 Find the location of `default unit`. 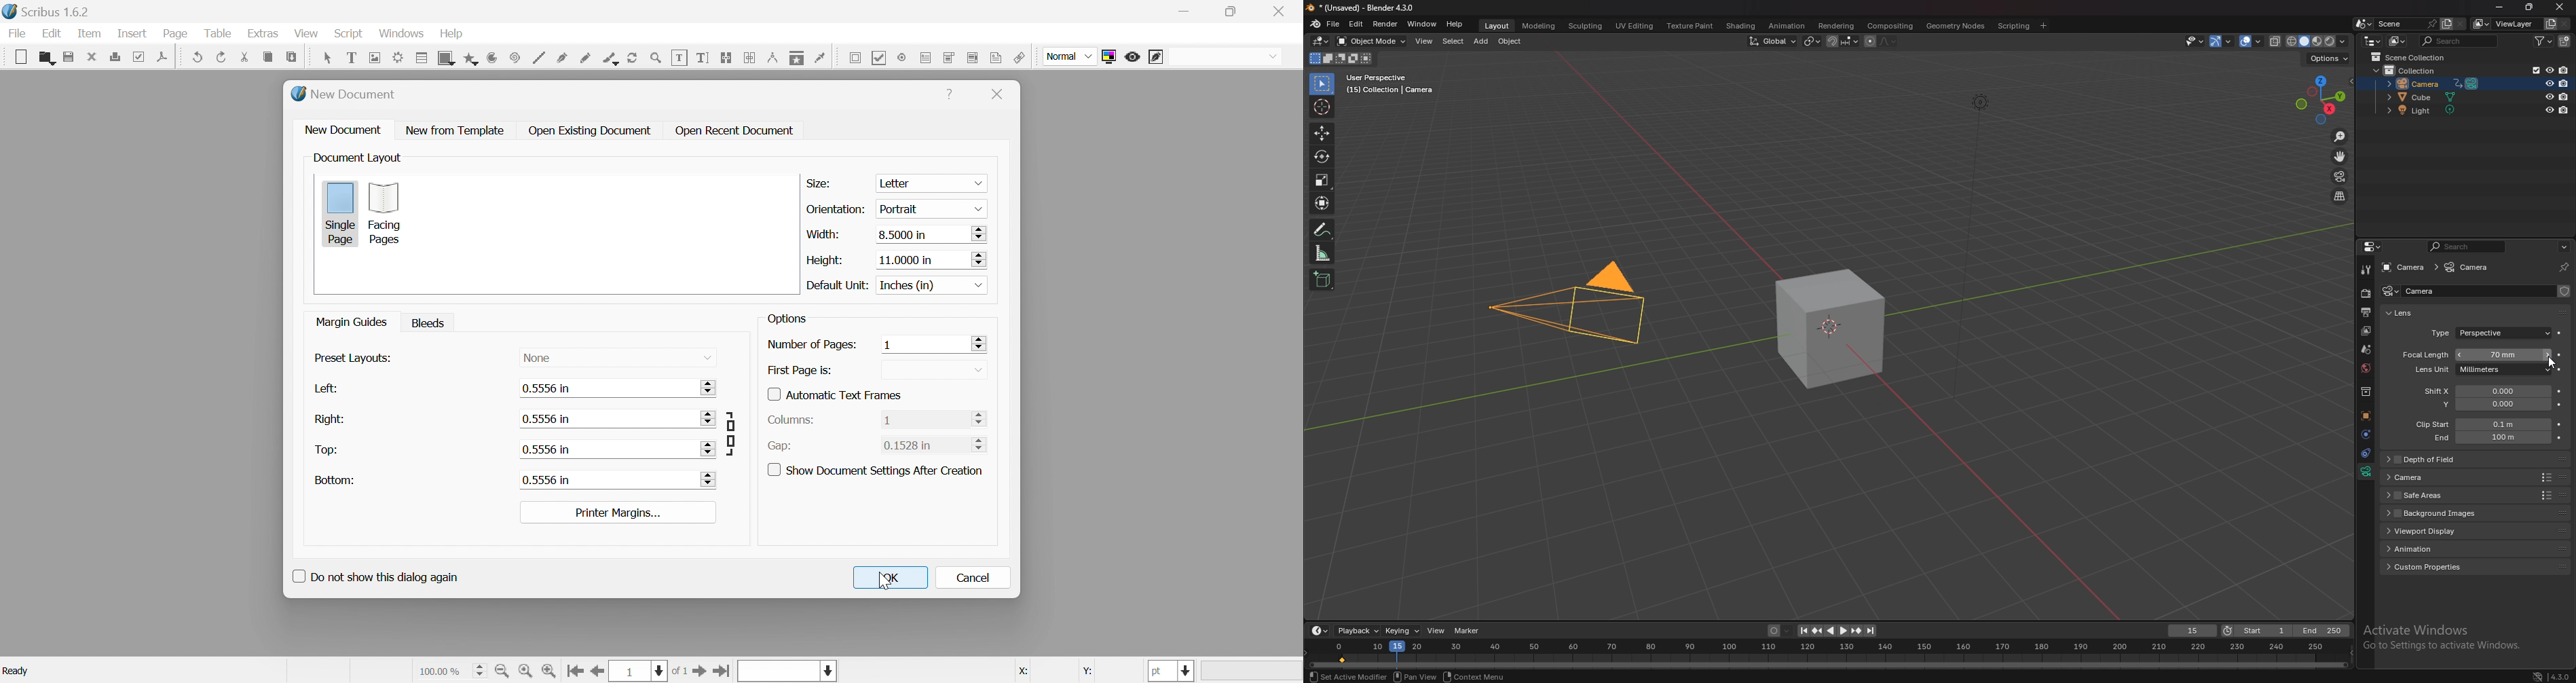

default unit is located at coordinates (837, 285).